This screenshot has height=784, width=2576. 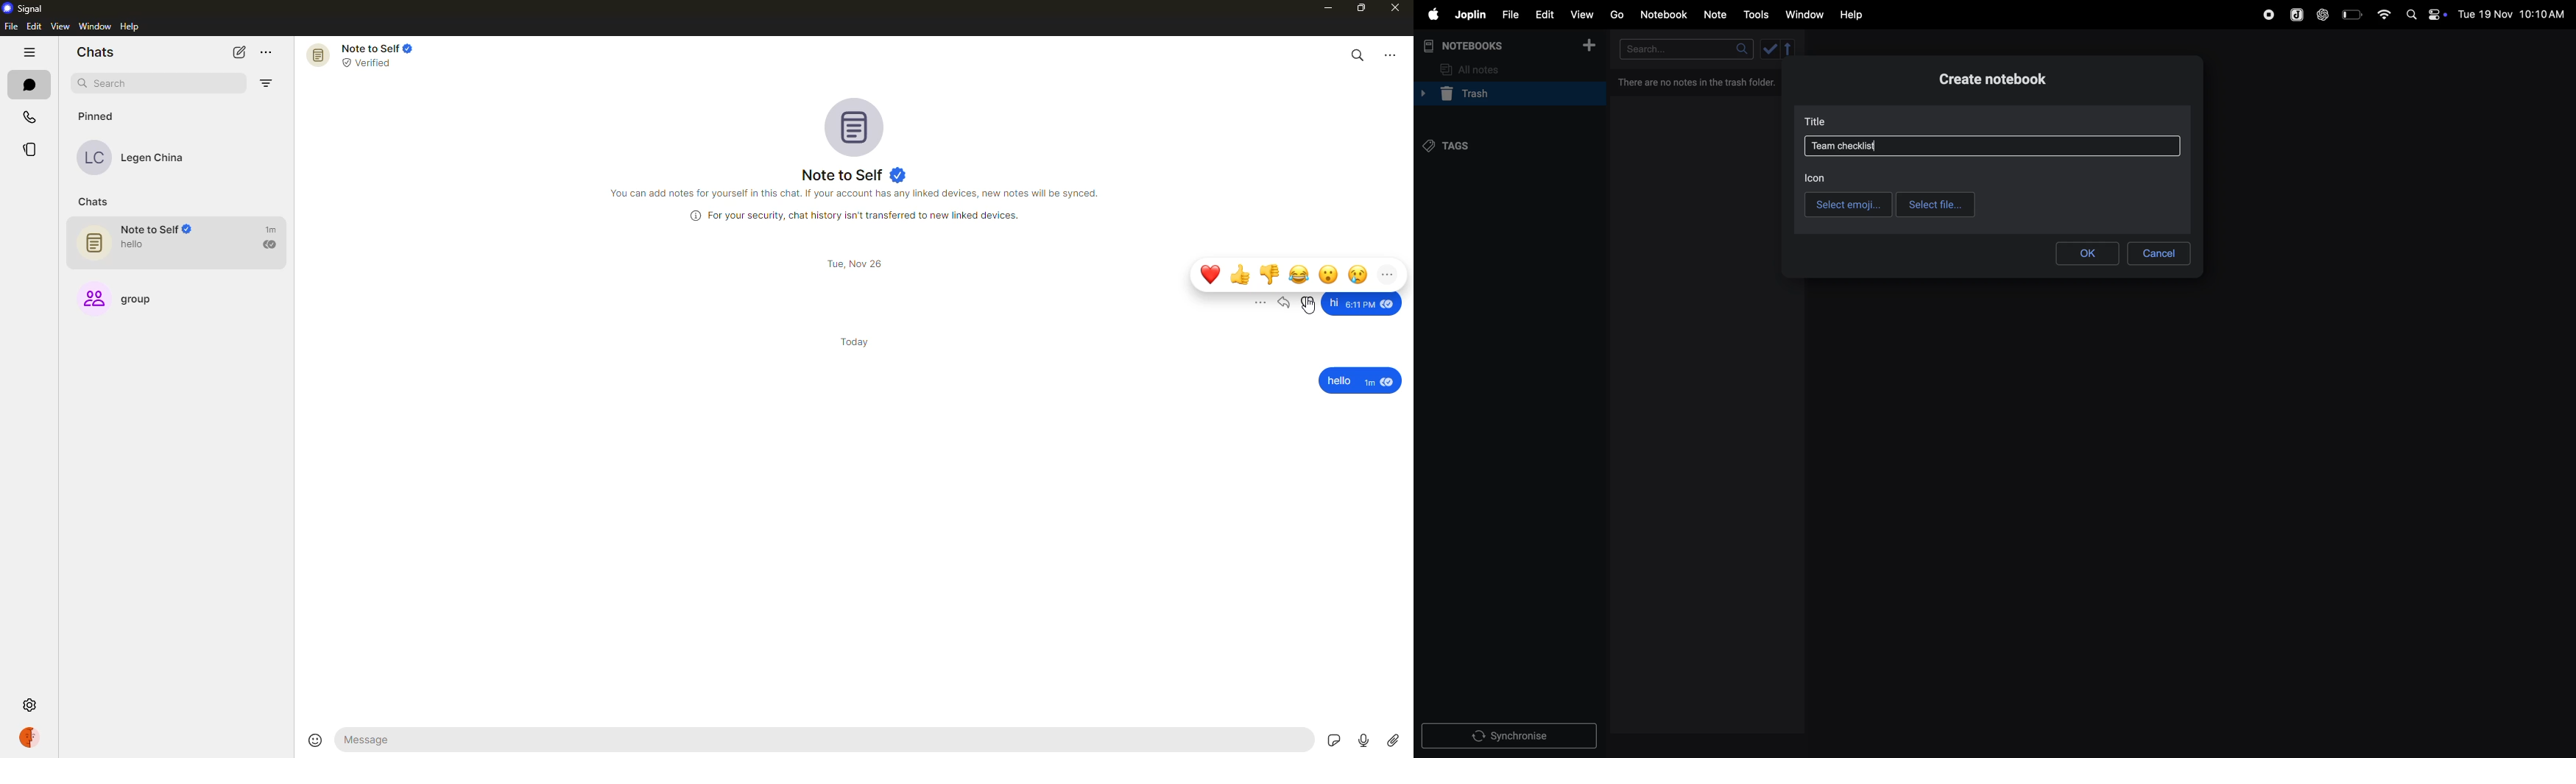 I want to click on go, so click(x=1617, y=15).